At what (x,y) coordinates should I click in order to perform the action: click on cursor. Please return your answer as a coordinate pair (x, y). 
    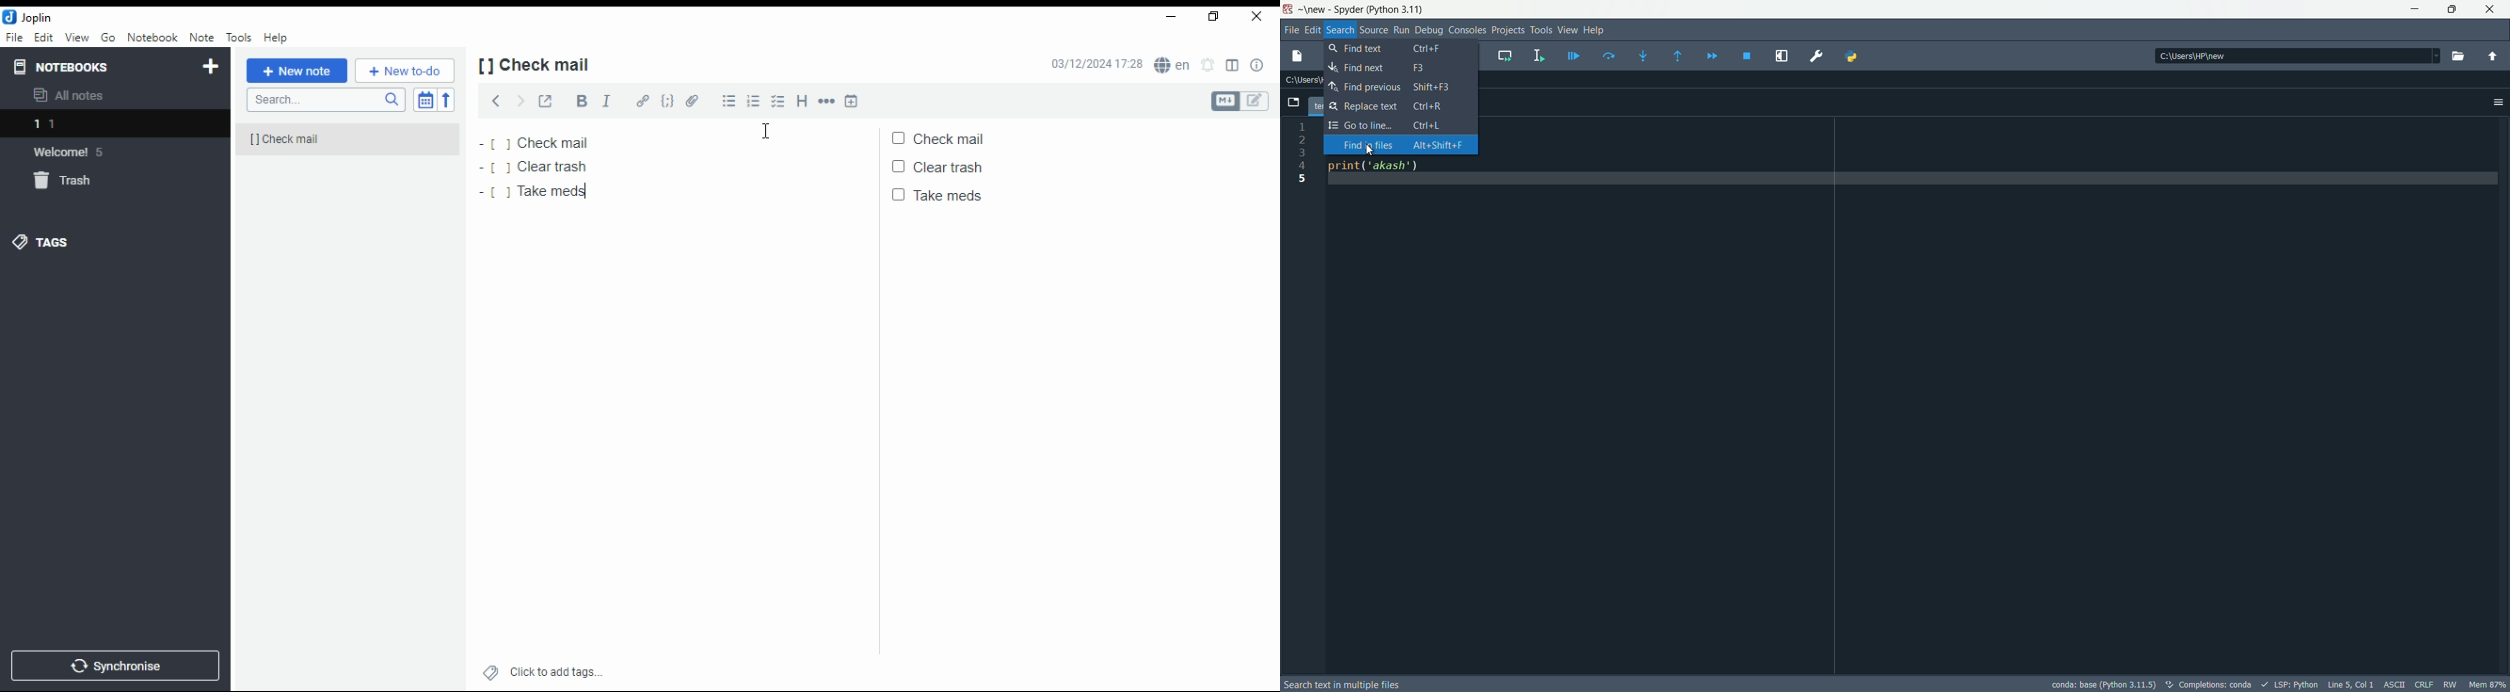
    Looking at the image, I should click on (1370, 150).